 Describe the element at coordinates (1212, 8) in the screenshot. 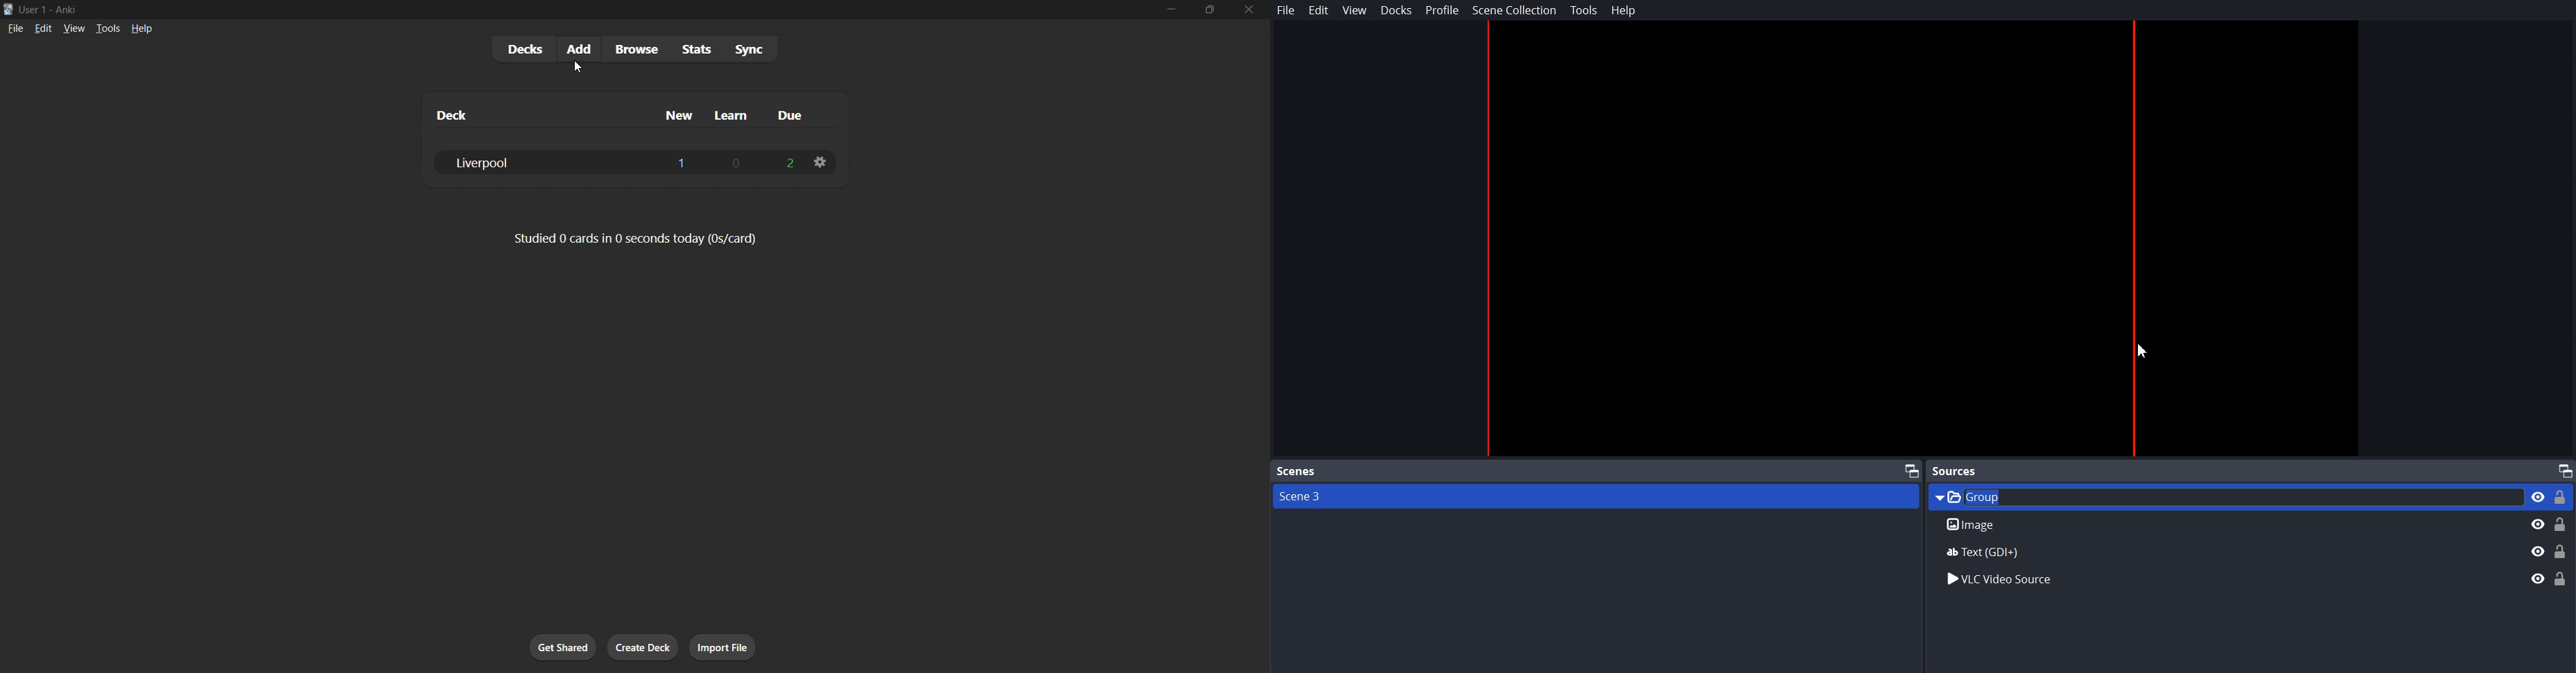

I see `maximize/restore` at that location.